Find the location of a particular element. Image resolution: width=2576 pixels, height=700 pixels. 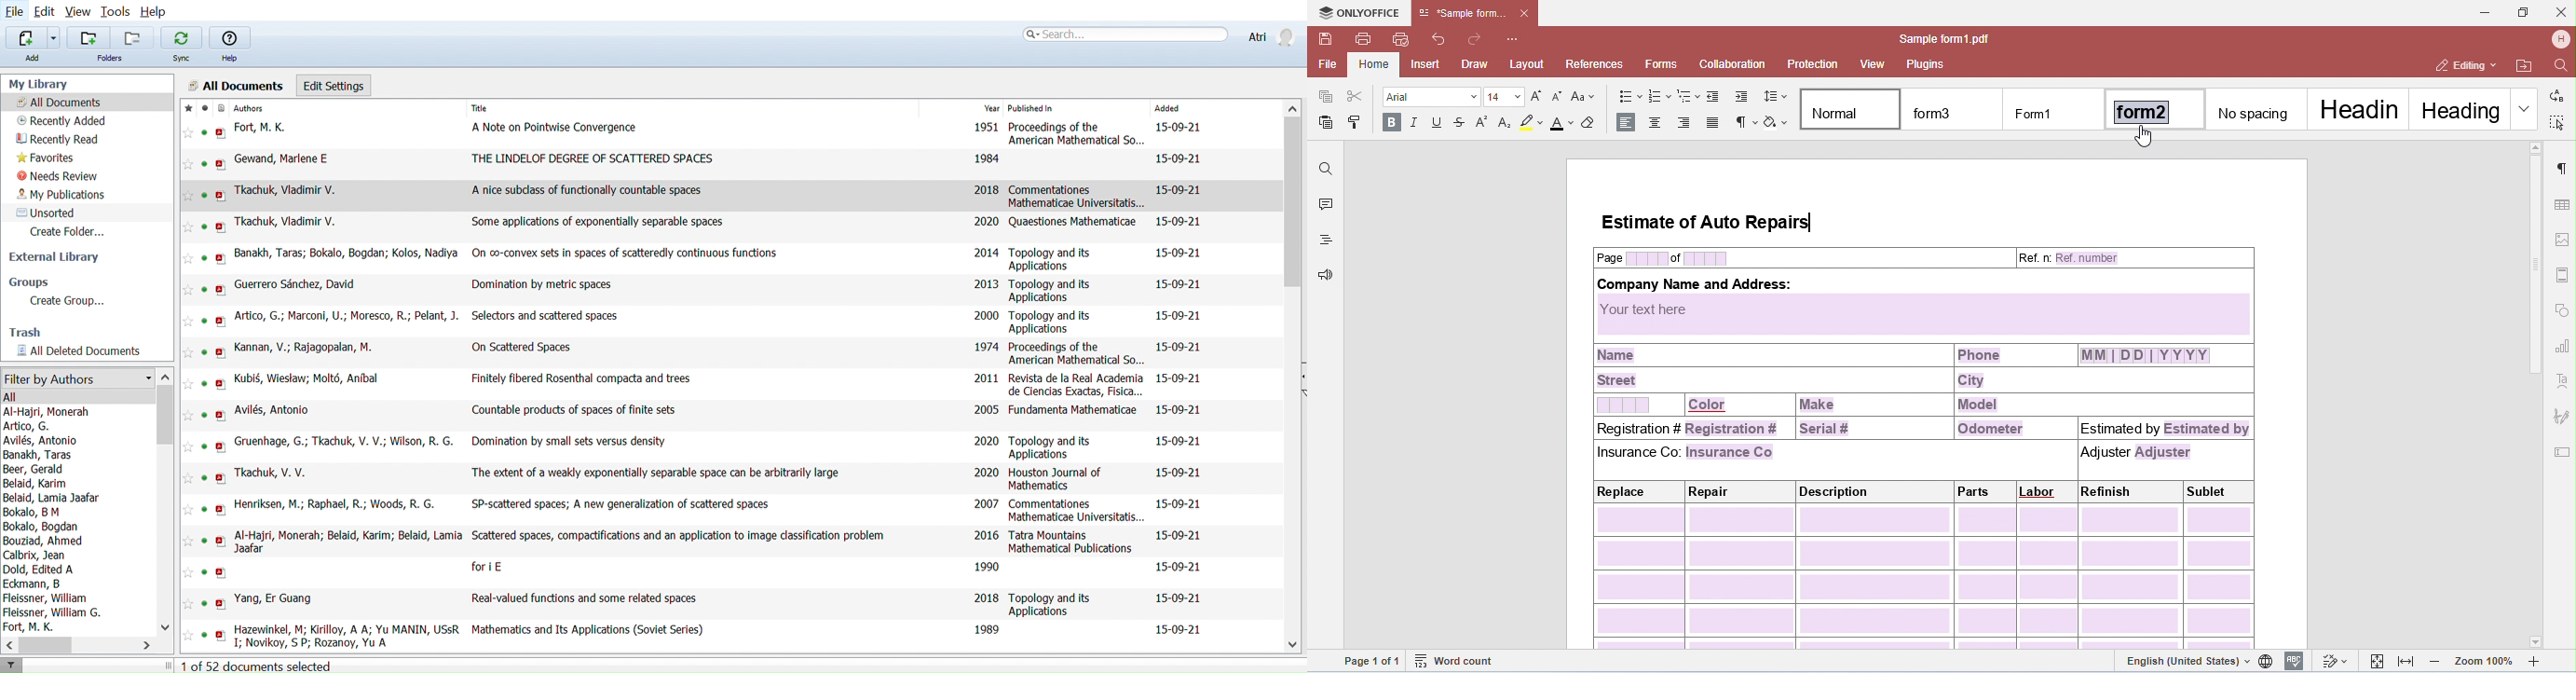

Countable products of spaces of finite sets is located at coordinates (574, 410).